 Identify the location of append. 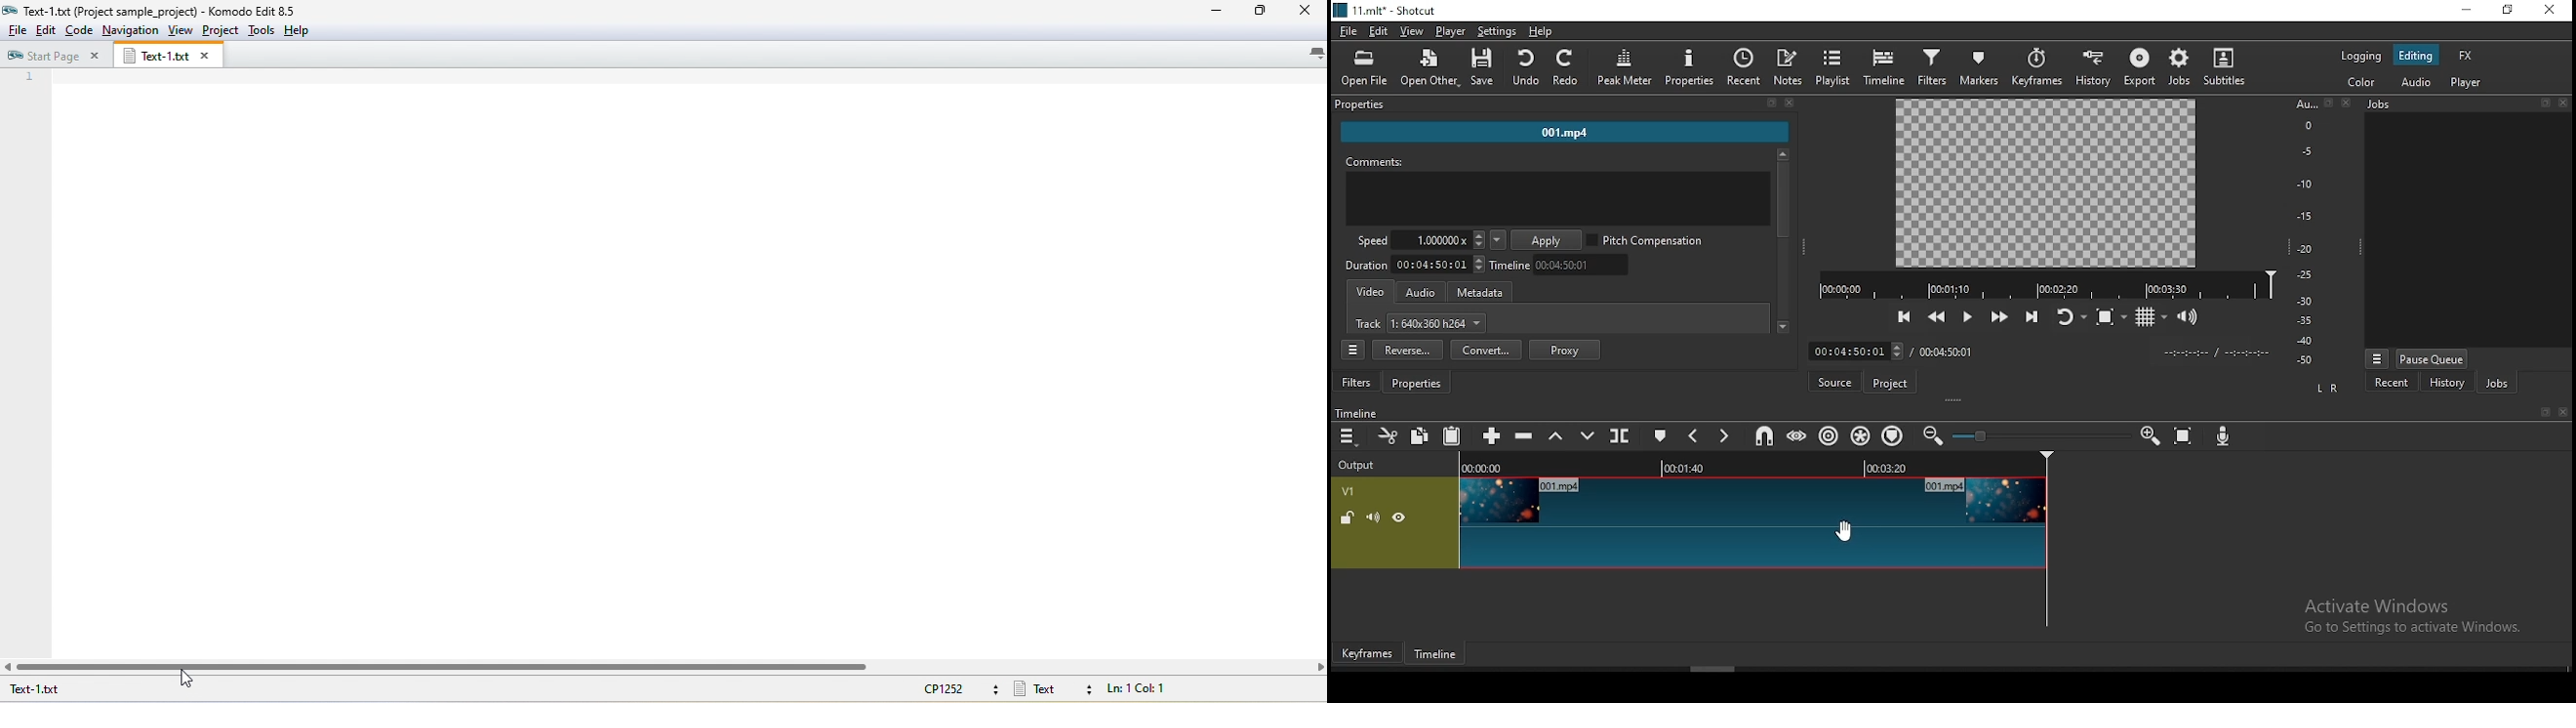
(1494, 435).